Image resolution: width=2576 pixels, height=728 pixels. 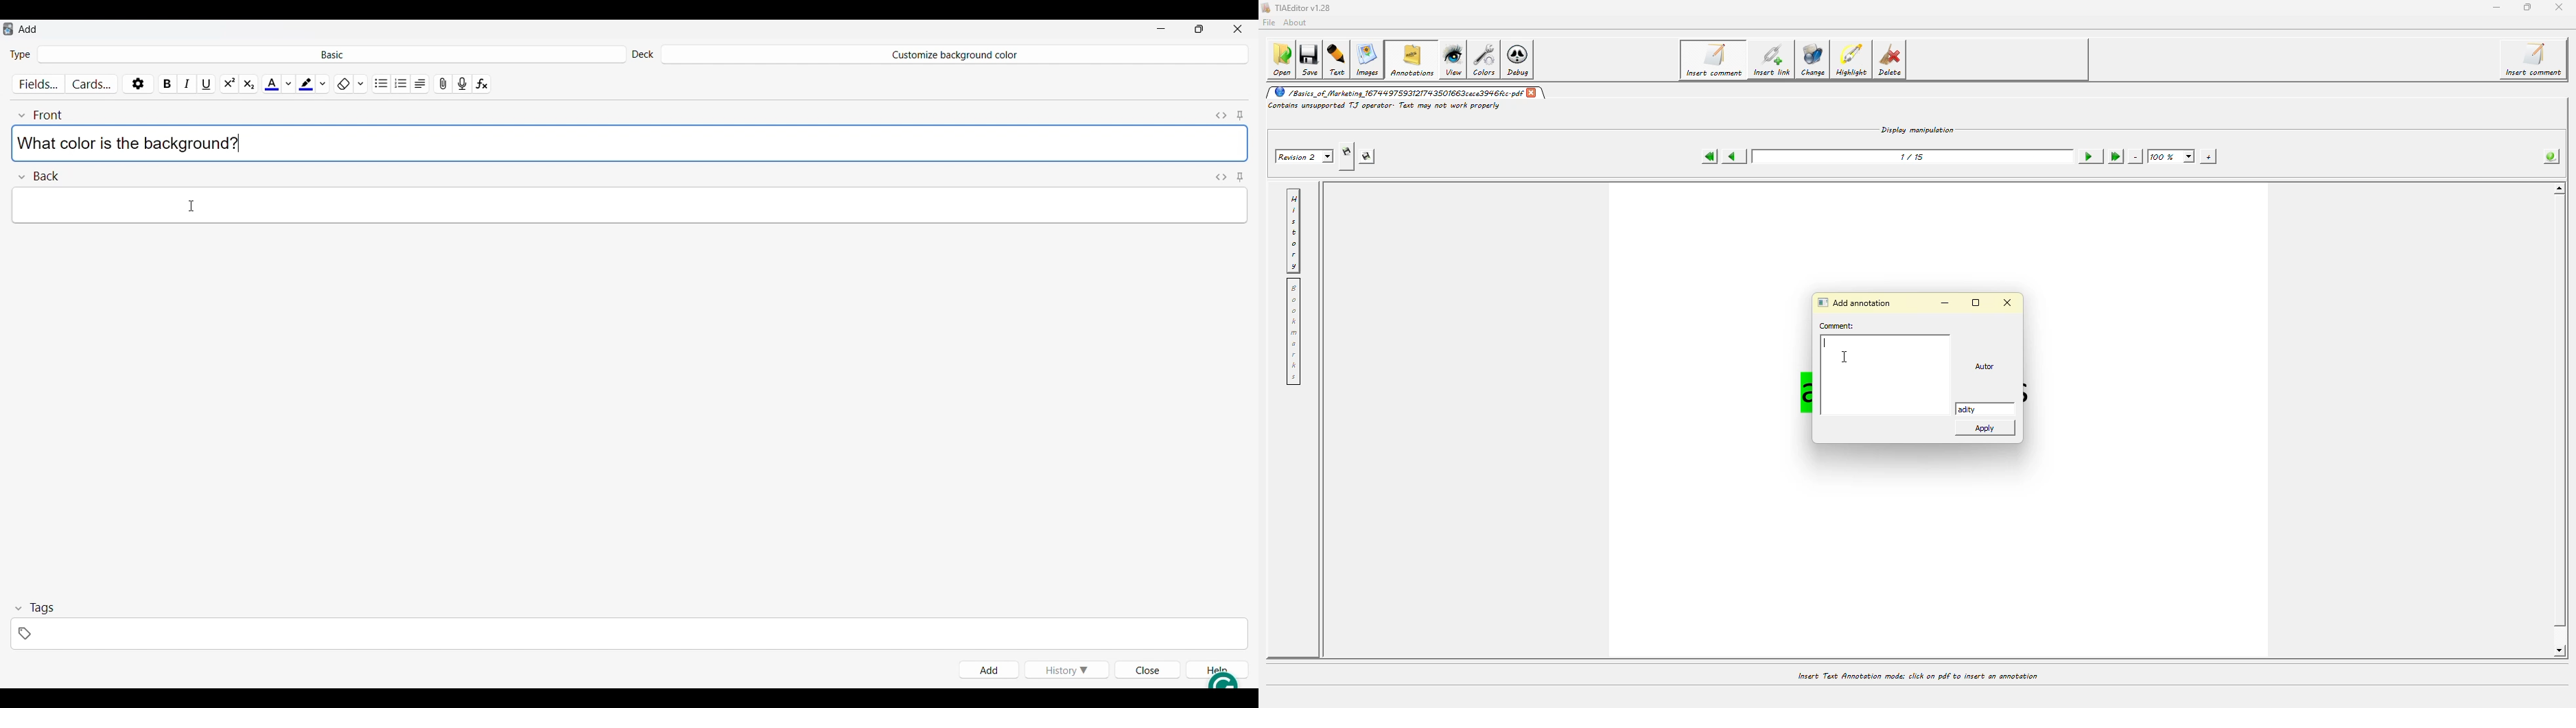 What do you see at coordinates (248, 82) in the screenshot?
I see `Sub script` at bounding box center [248, 82].